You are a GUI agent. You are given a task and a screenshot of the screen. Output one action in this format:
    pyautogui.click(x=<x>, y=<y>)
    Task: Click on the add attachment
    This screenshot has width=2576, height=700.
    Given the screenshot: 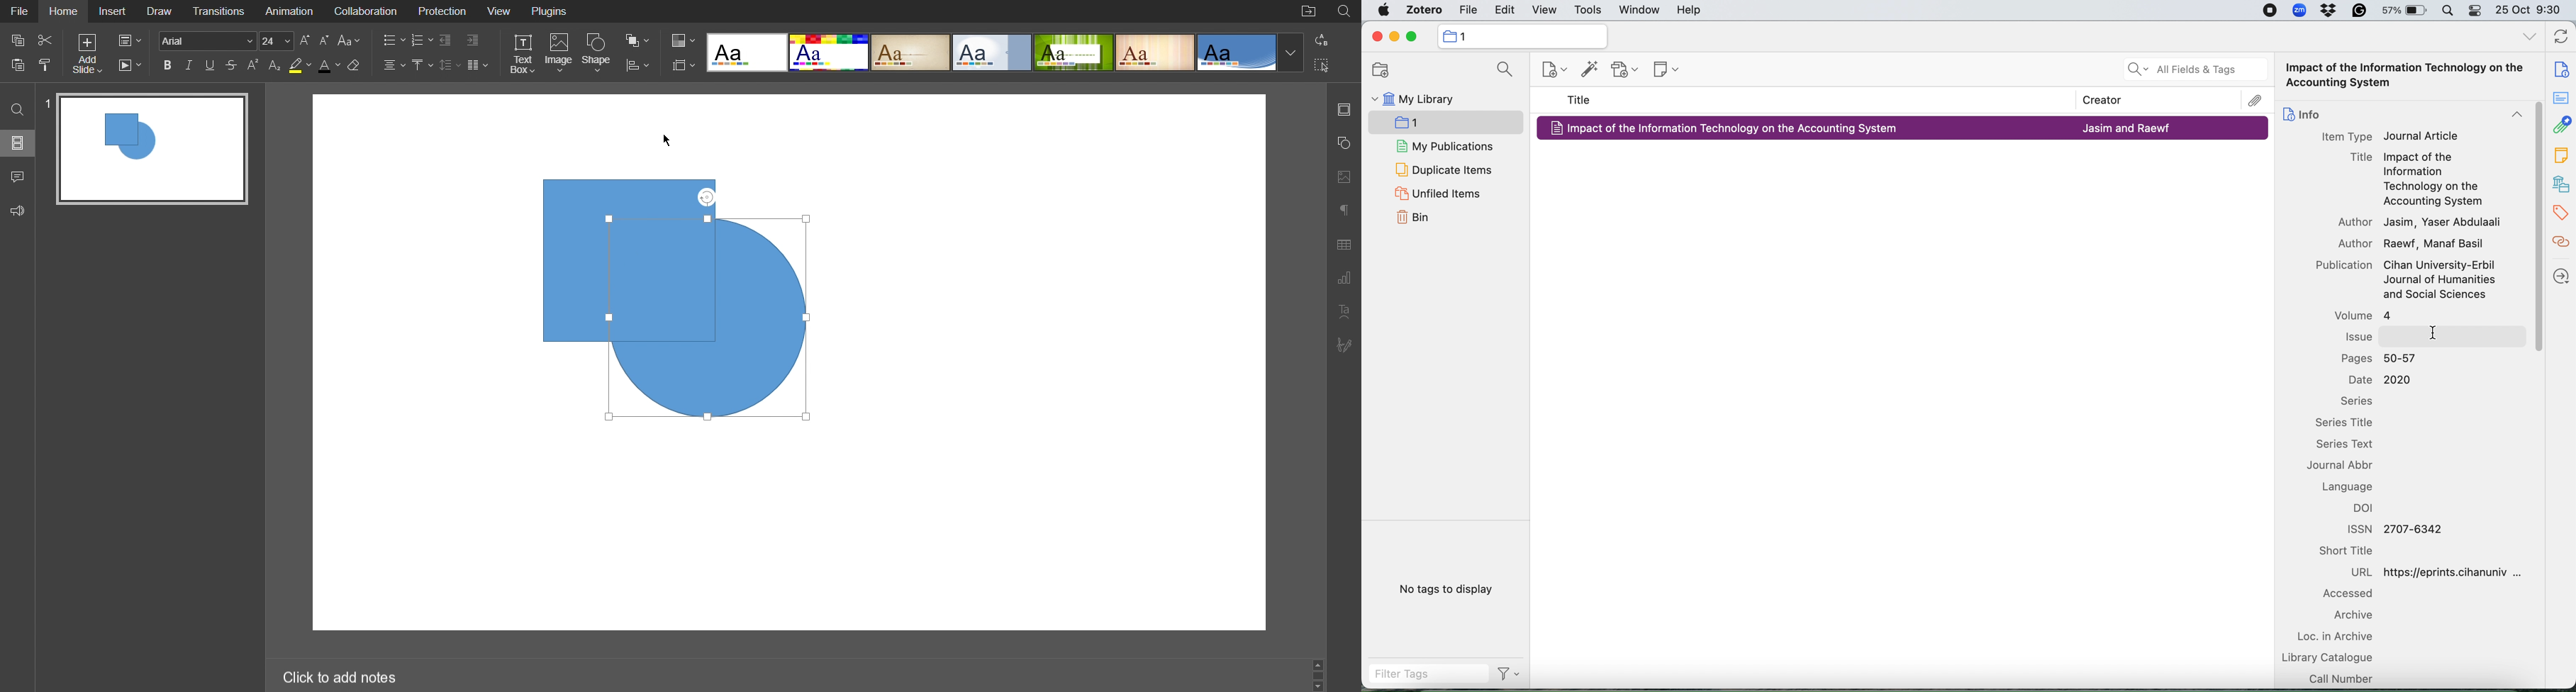 What is the action you would take?
    pyautogui.click(x=1626, y=70)
    